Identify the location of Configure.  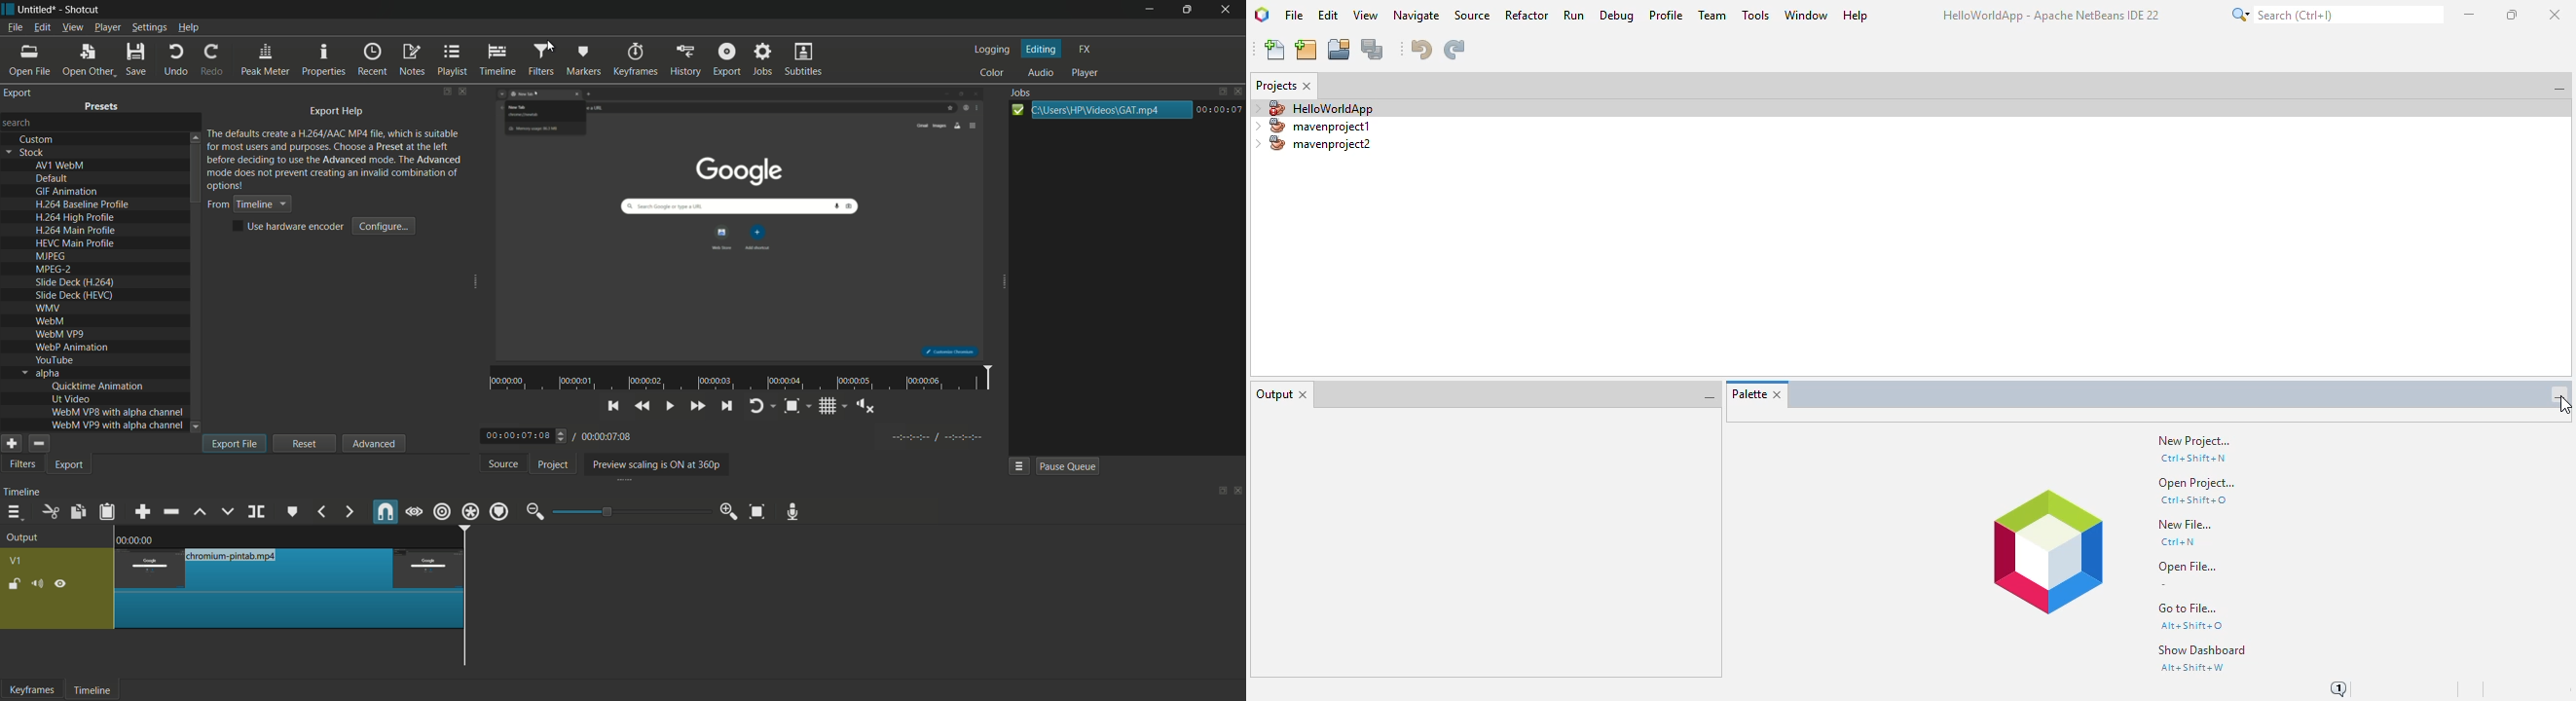
(381, 225).